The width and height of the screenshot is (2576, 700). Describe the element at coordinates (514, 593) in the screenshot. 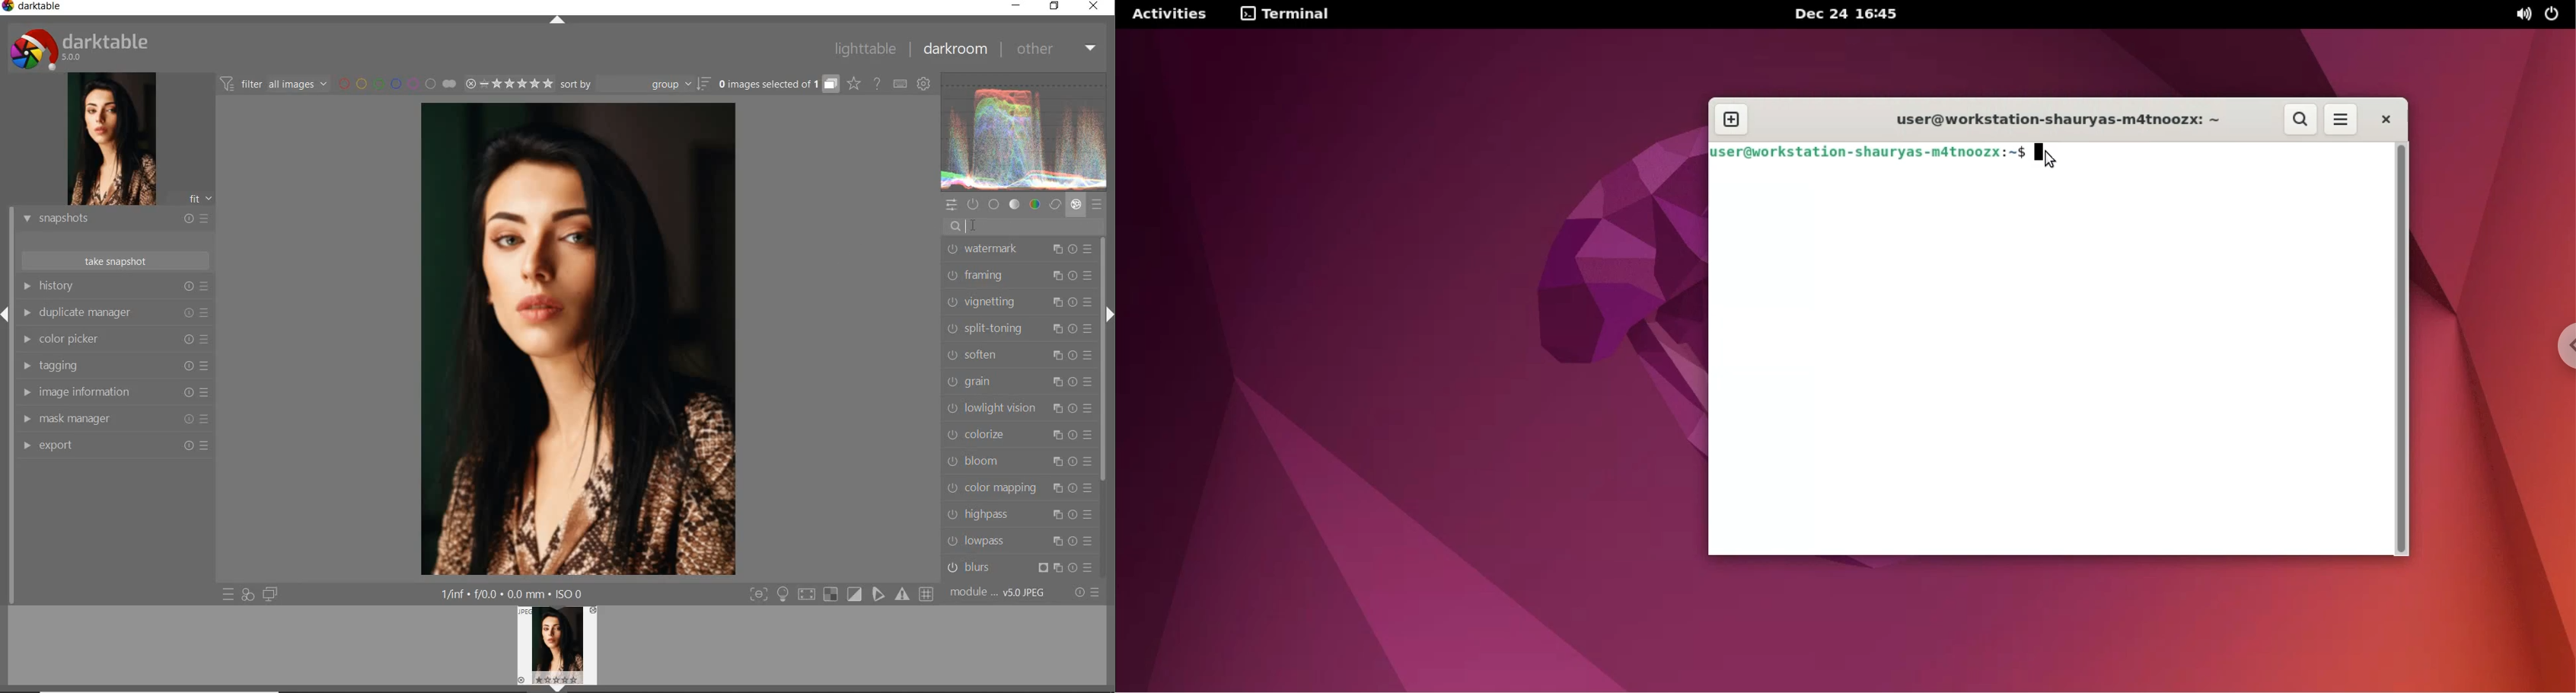

I see `1/inf*f/0.0 mm*ISO 0` at that location.